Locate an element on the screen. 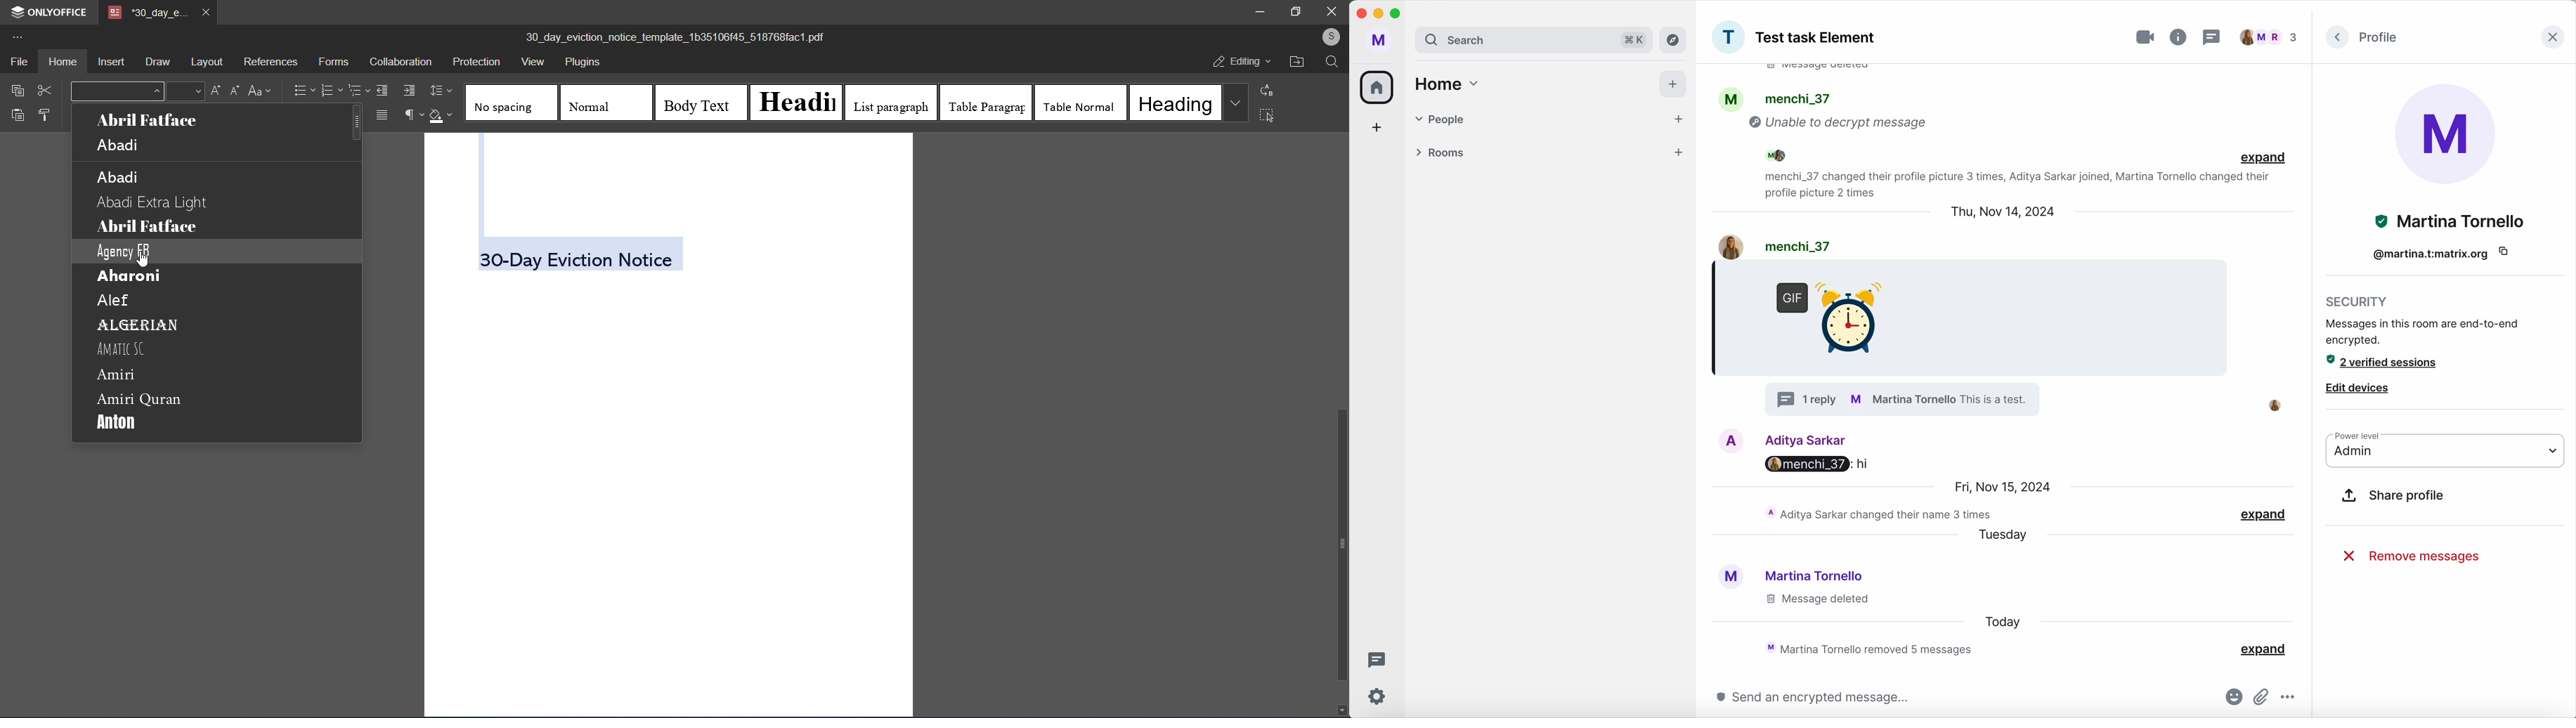 The height and width of the screenshot is (728, 2576). user is located at coordinates (1794, 245).